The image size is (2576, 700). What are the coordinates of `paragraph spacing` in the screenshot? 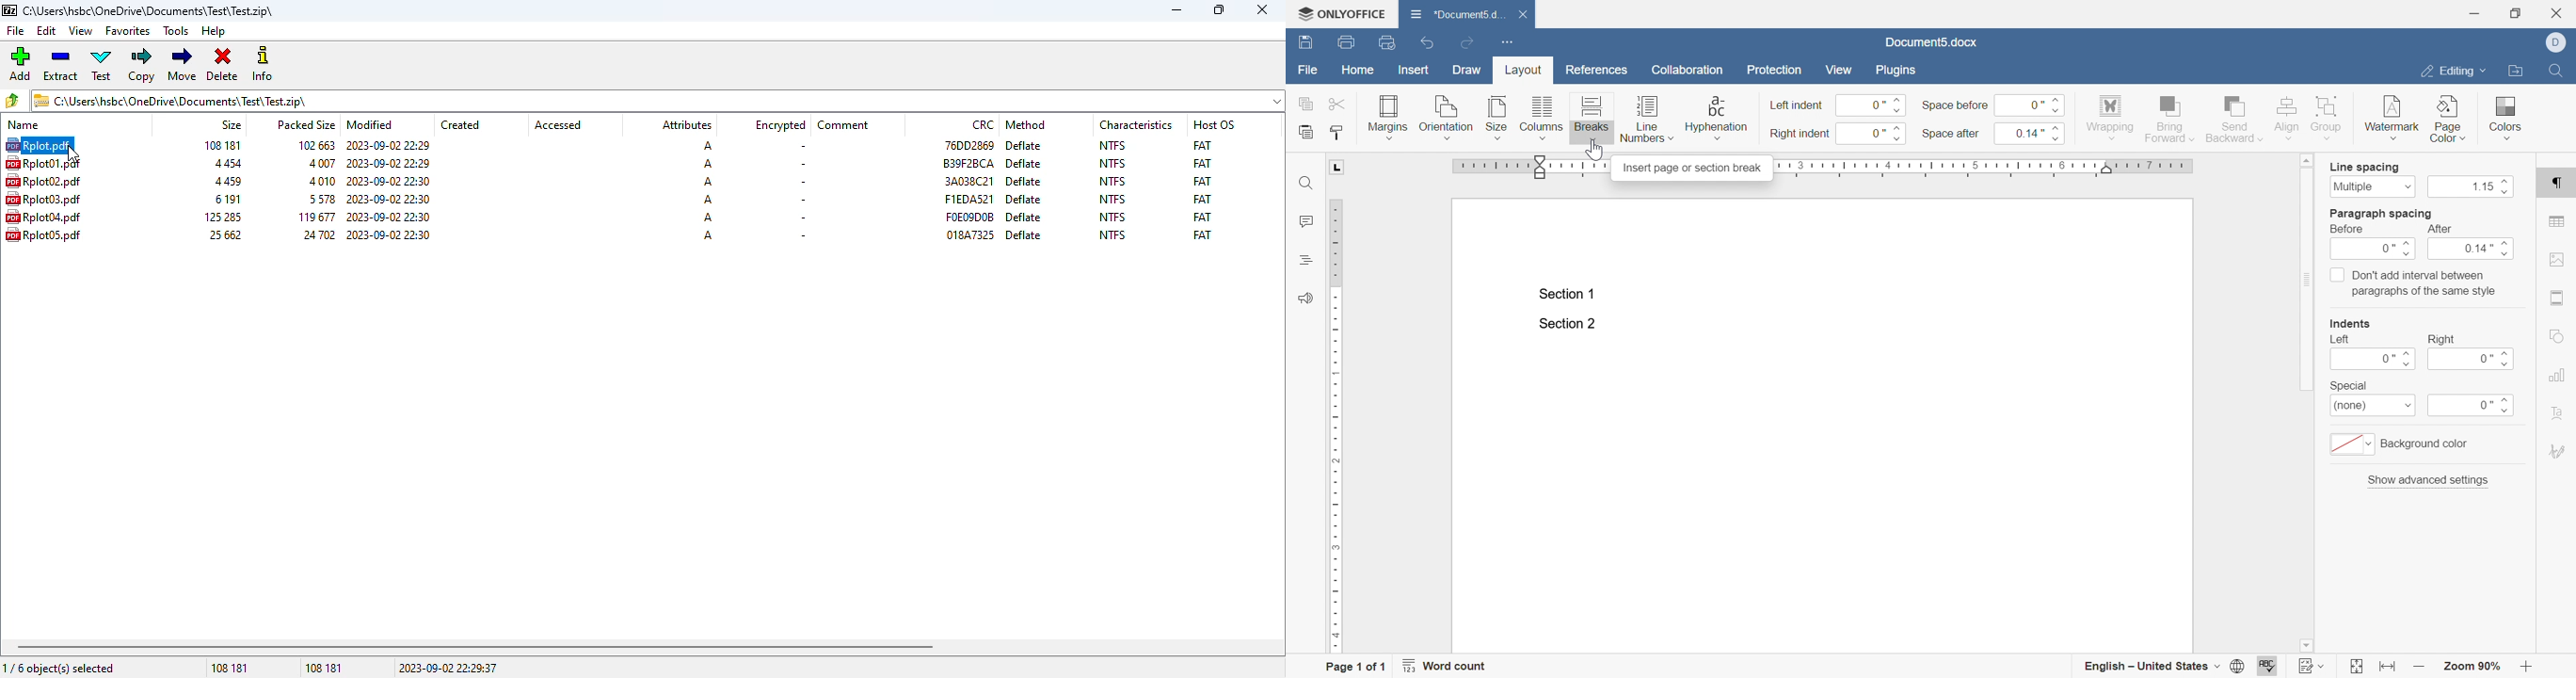 It's located at (2382, 213).